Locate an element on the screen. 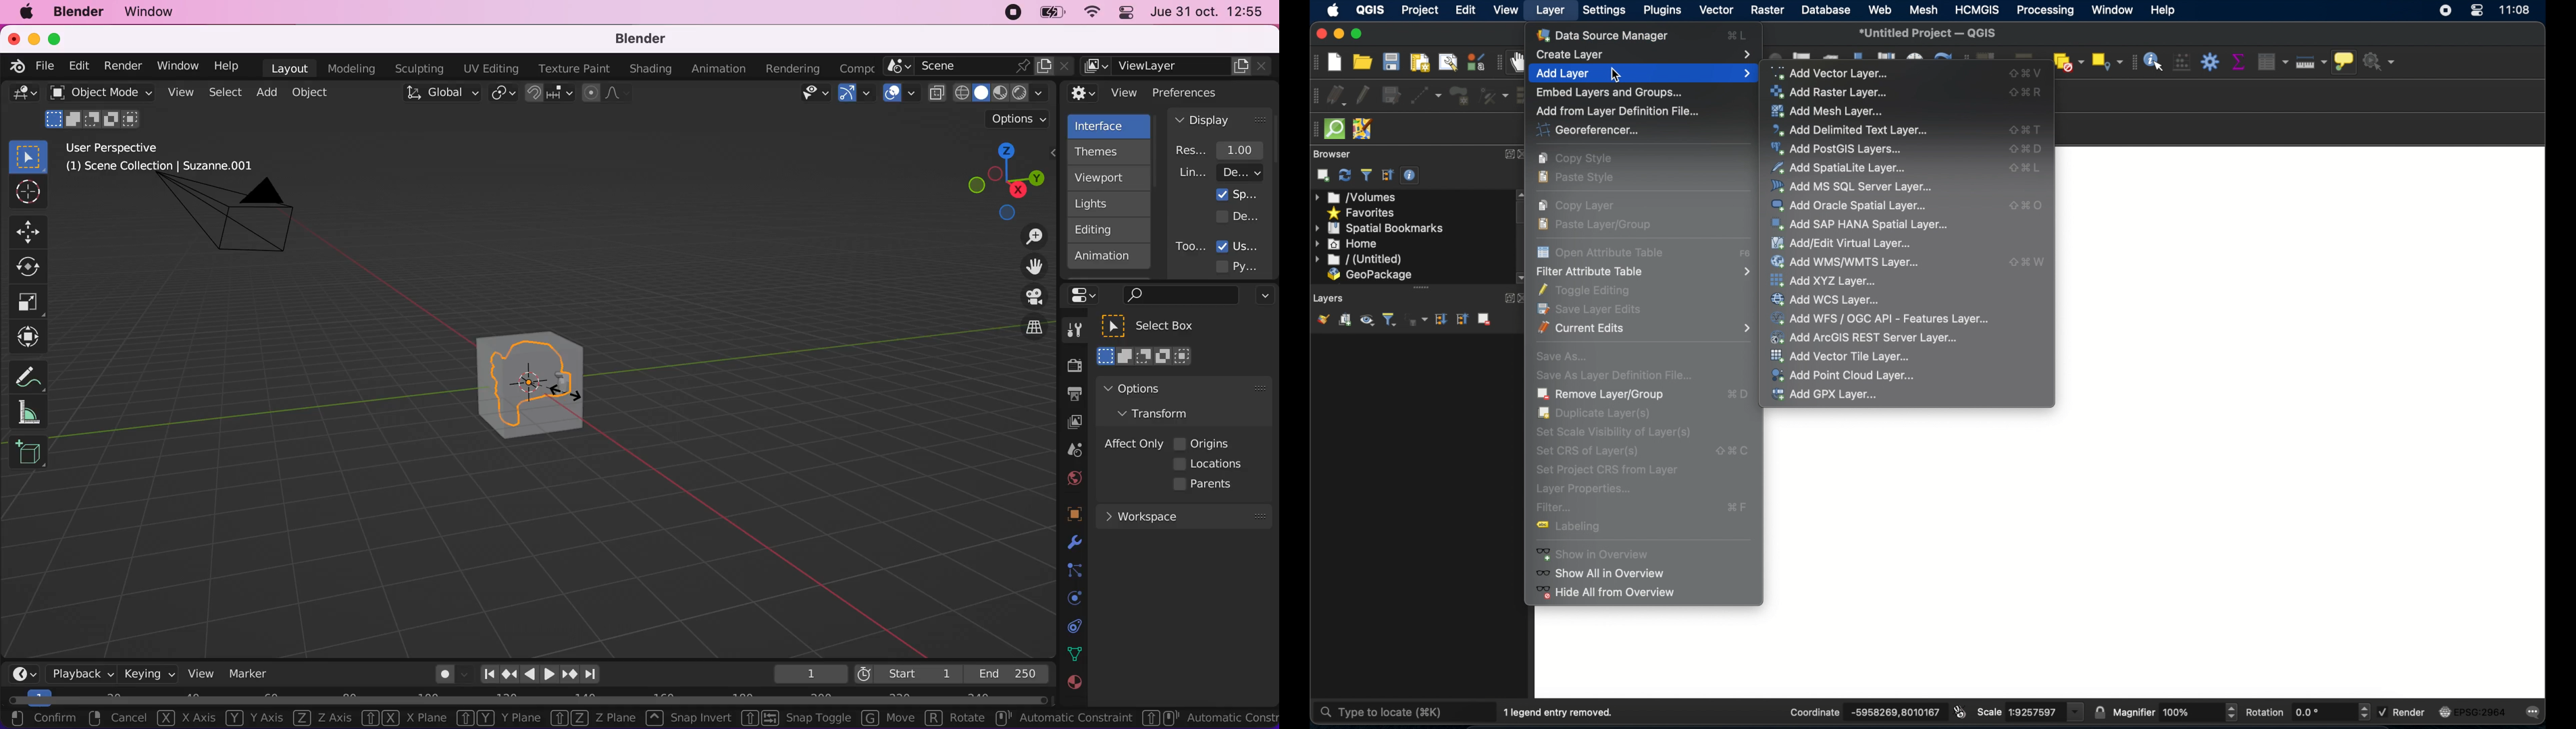  playback is located at coordinates (79, 673).